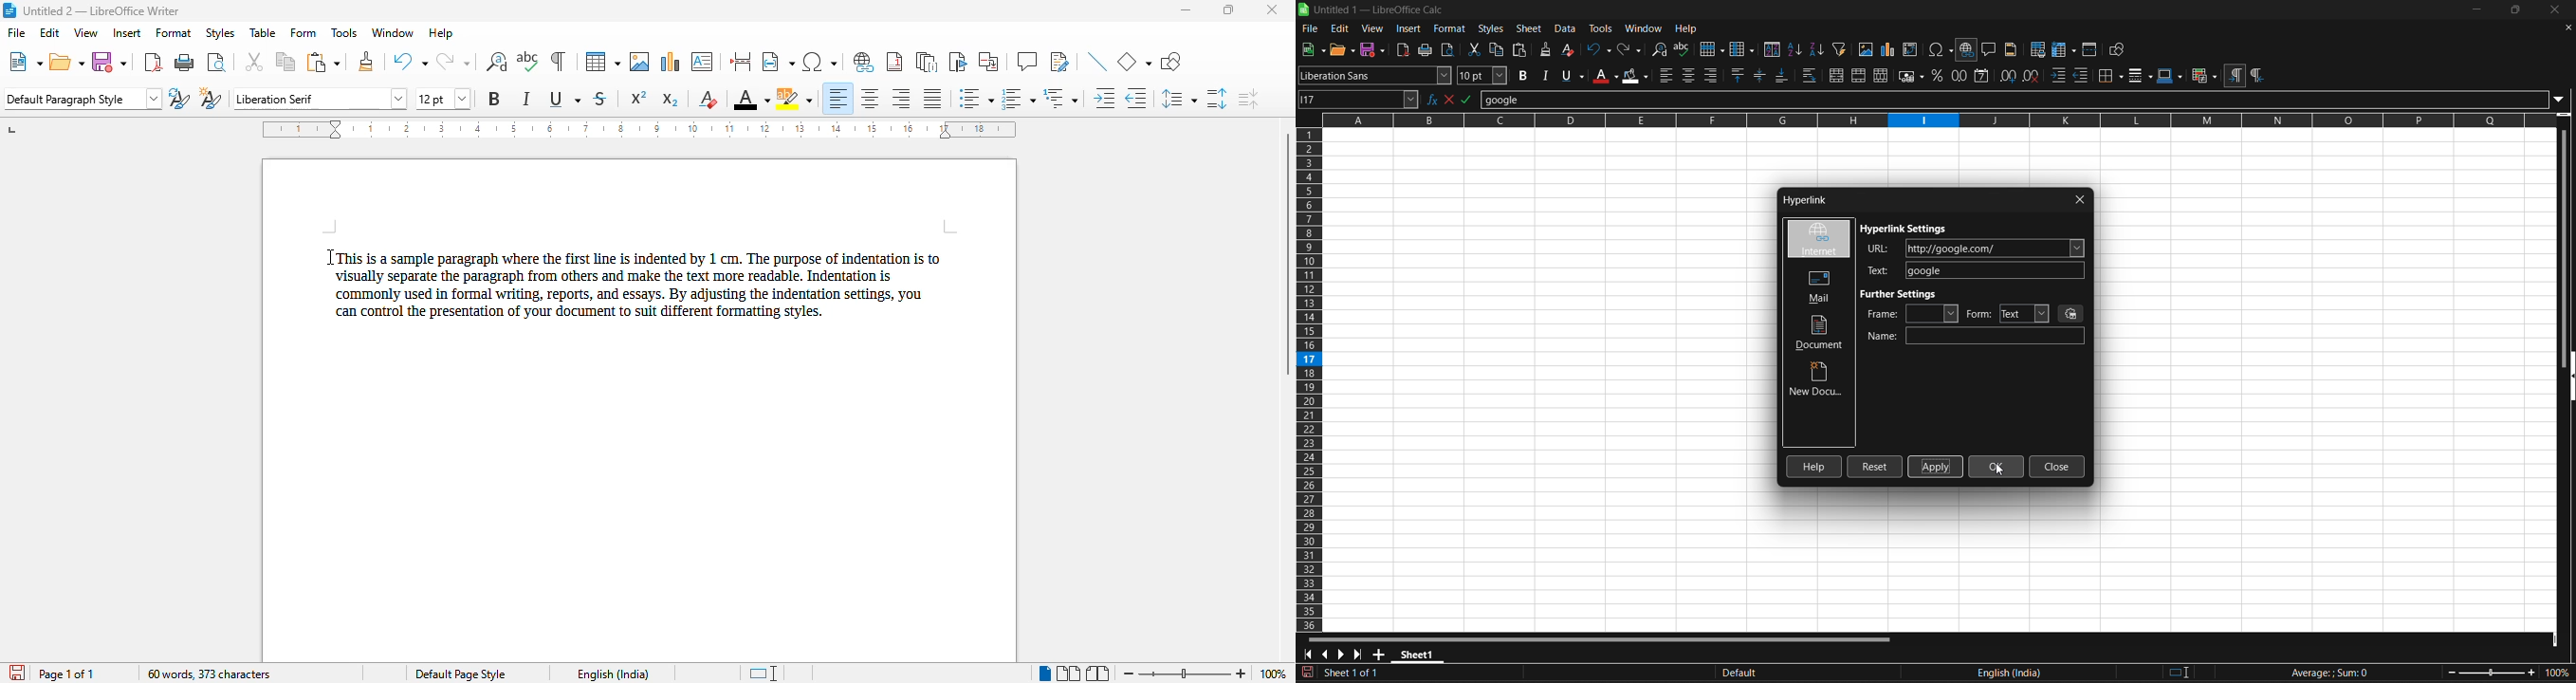 This screenshot has width=2576, height=700. I want to click on set line spacing, so click(1177, 98).